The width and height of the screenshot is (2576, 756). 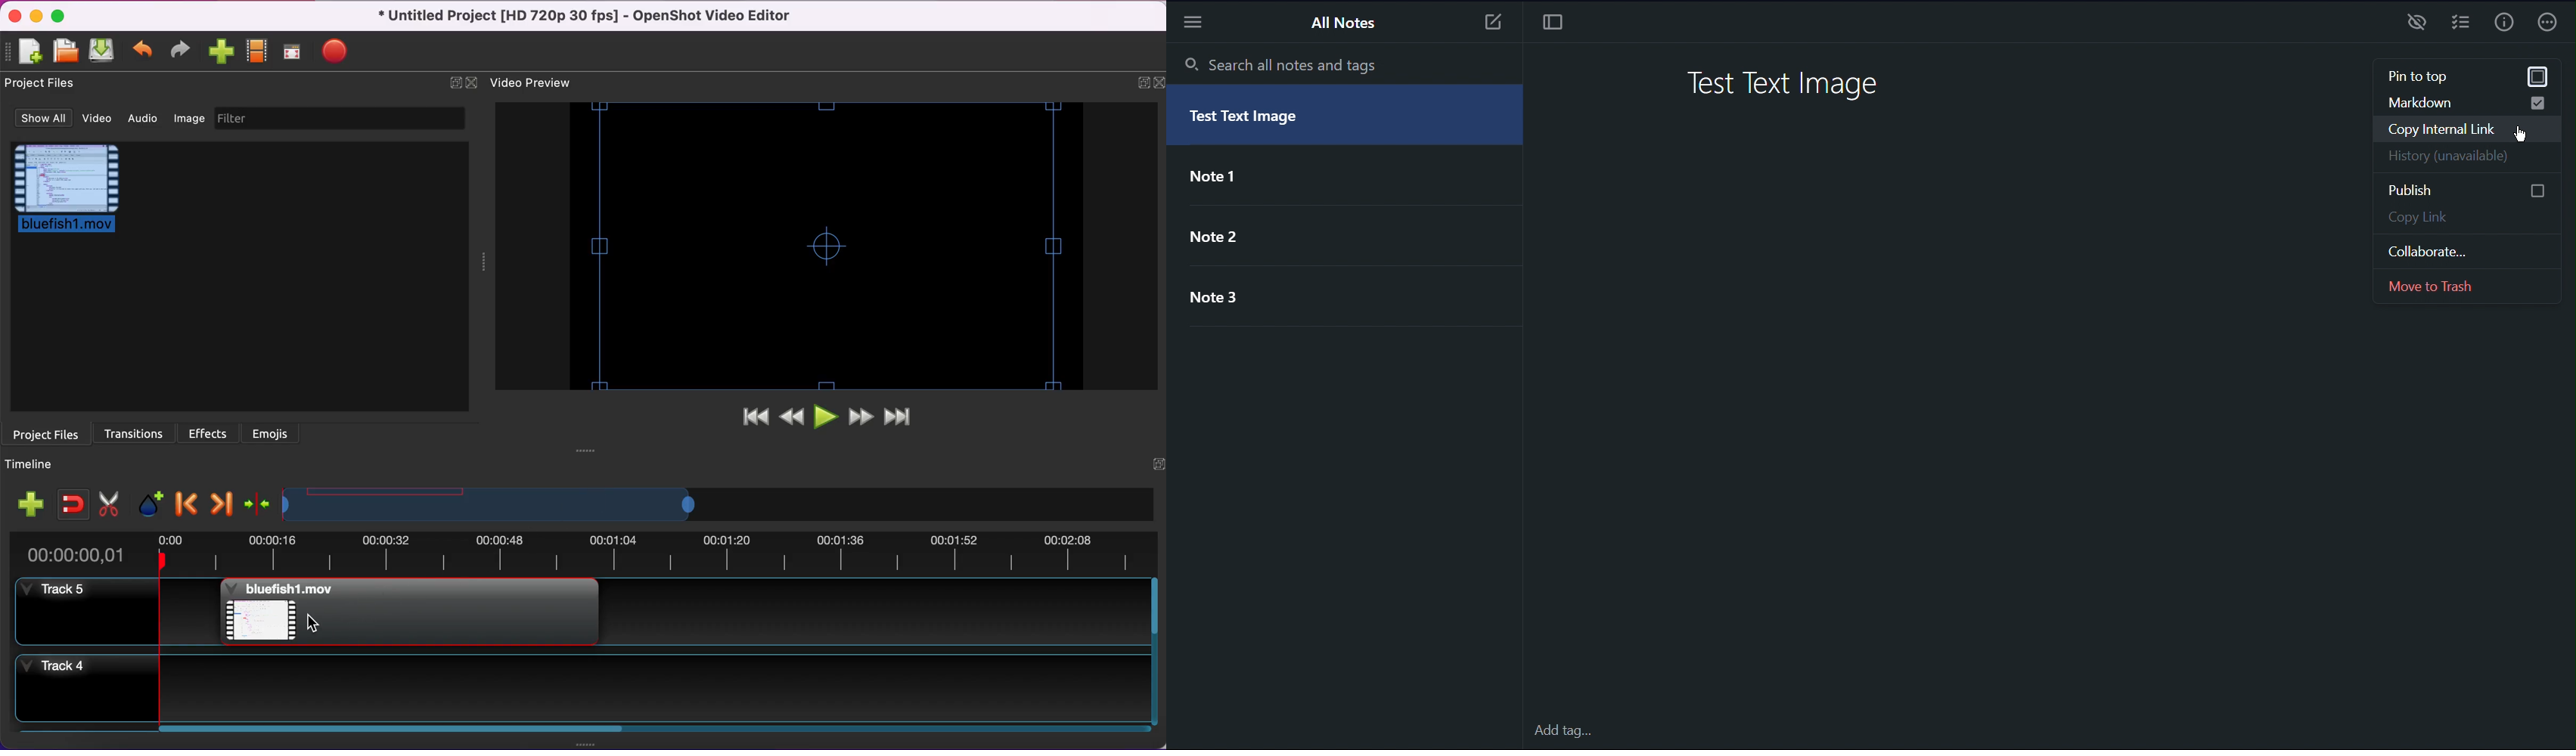 I want to click on close, so click(x=473, y=83).